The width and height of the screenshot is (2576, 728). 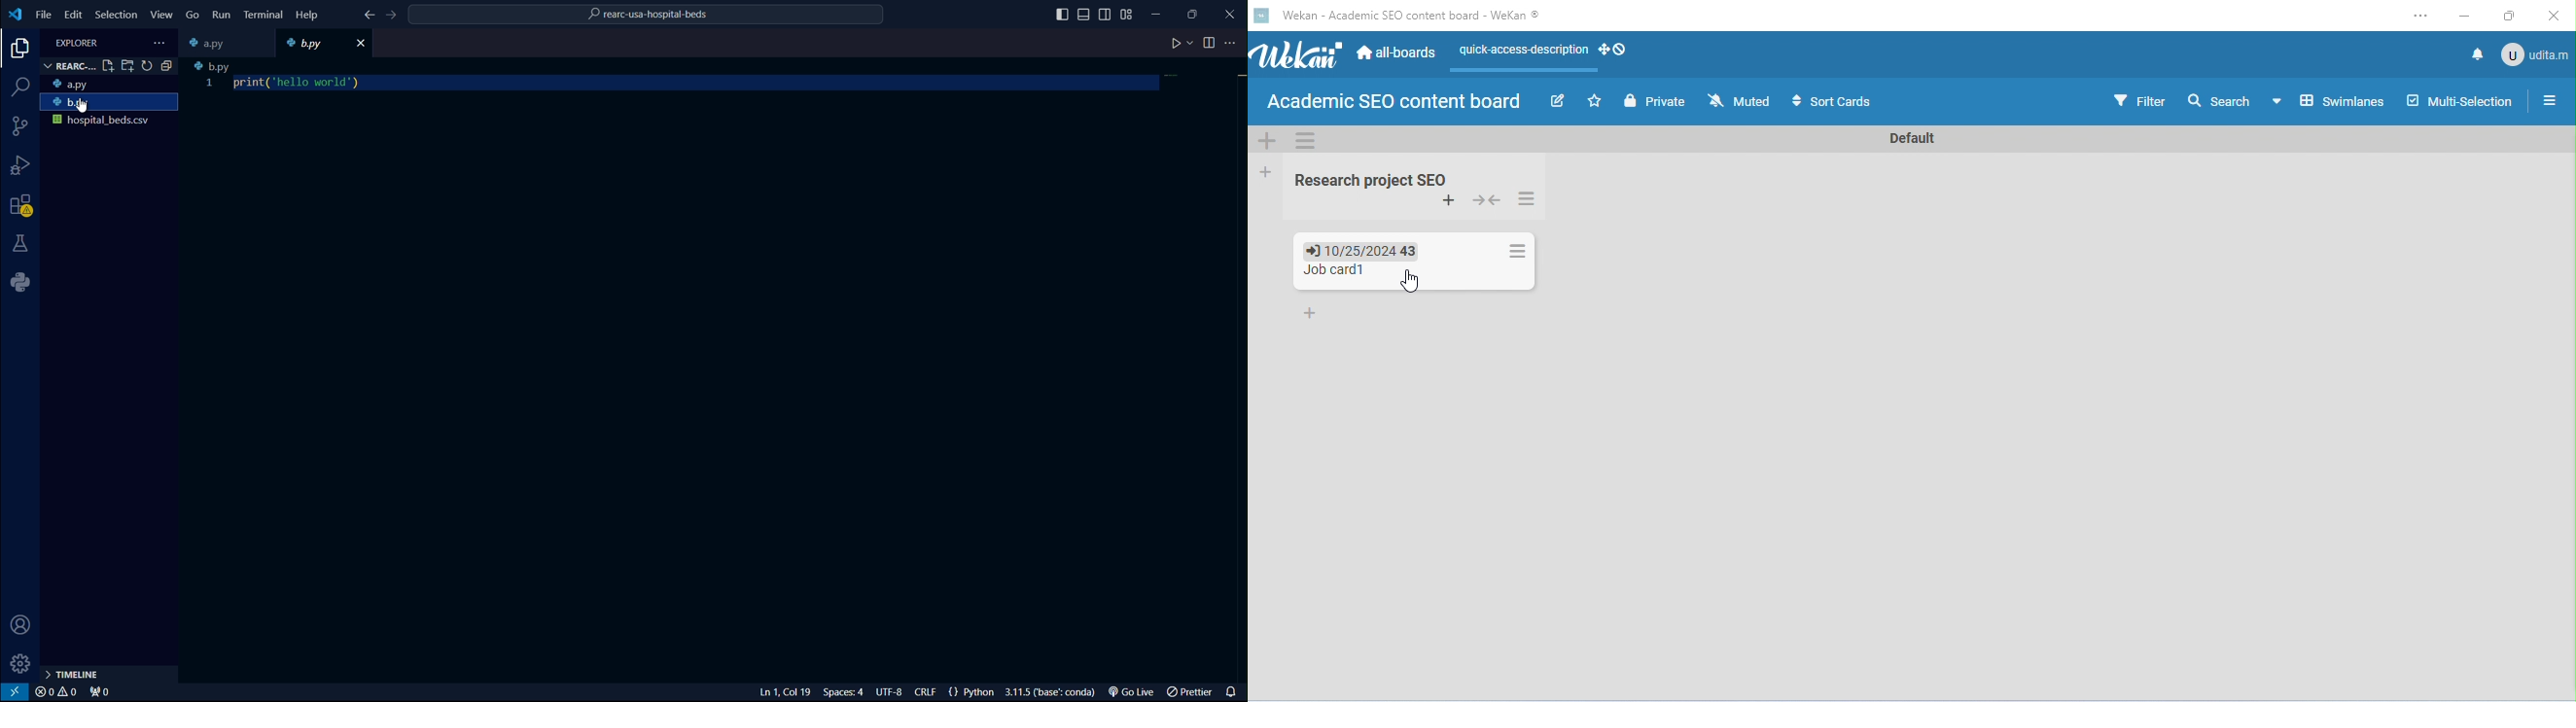 What do you see at coordinates (973, 692) in the screenshot?
I see `{} Python` at bounding box center [973, 692].